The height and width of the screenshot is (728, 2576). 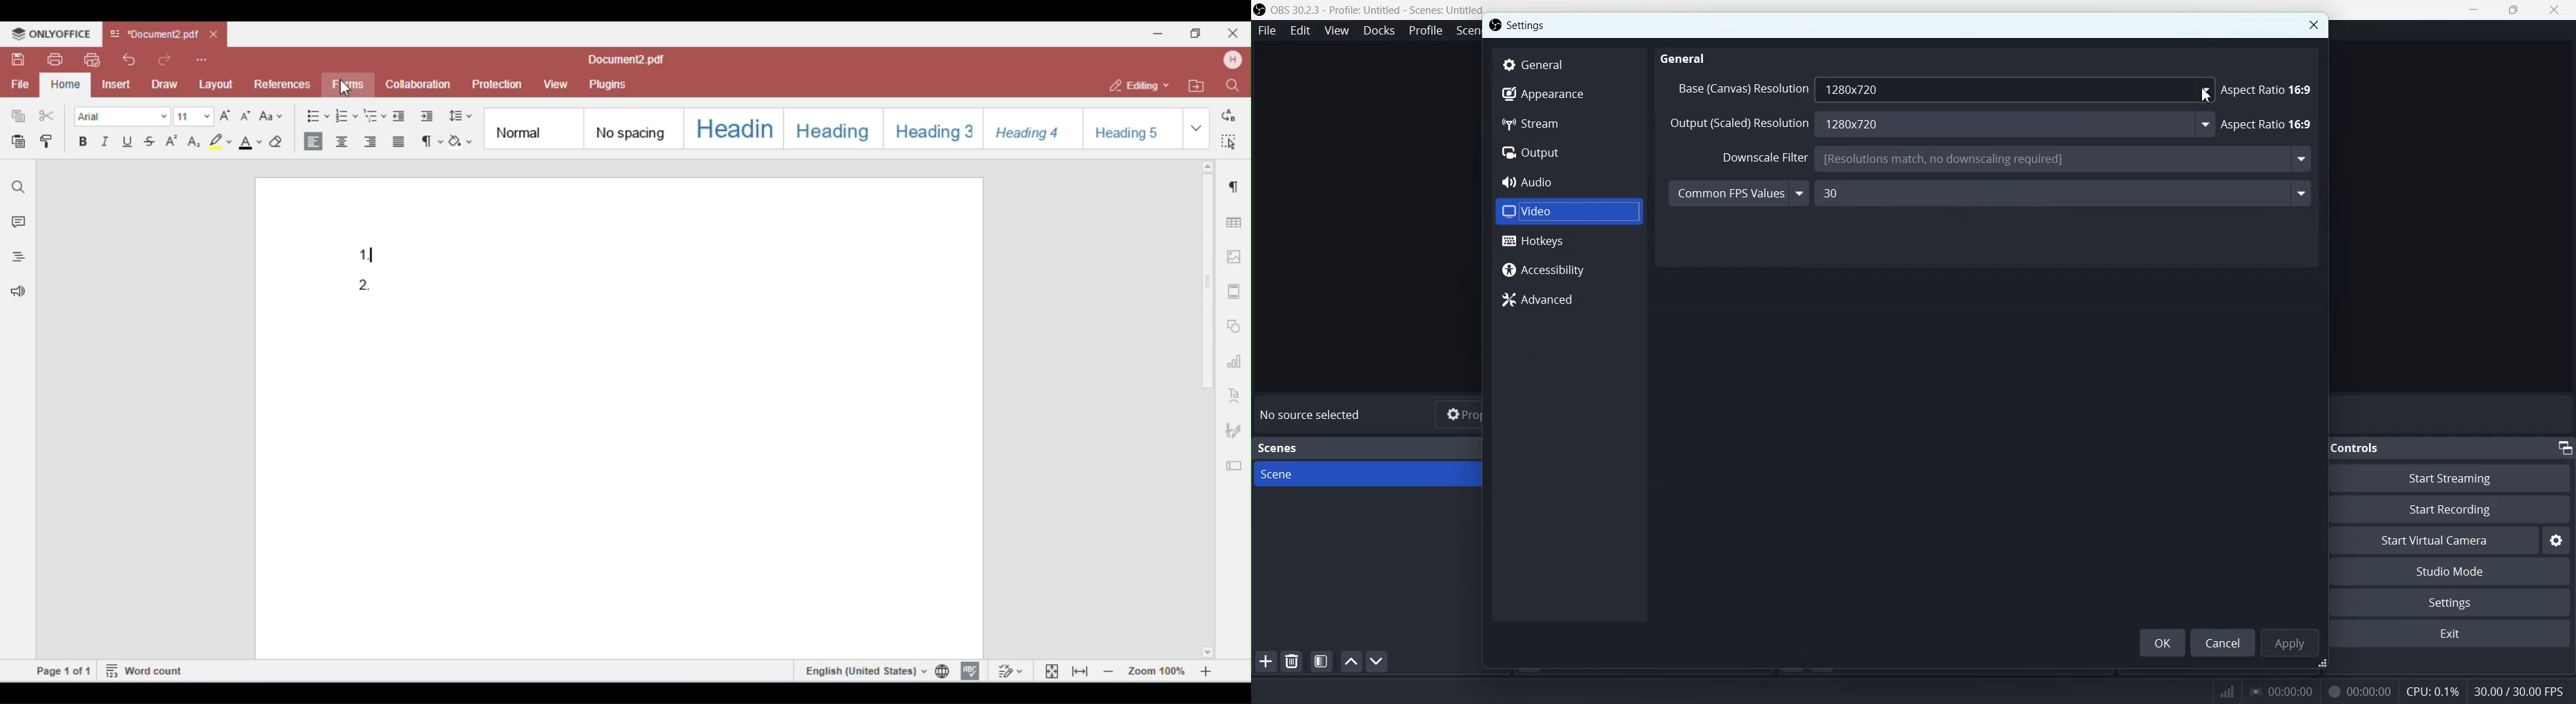 What do you see at coordinates (2441, 540) in the screenshot?
I see `Start Virtual Camera` at bounding box center [2441, 540].